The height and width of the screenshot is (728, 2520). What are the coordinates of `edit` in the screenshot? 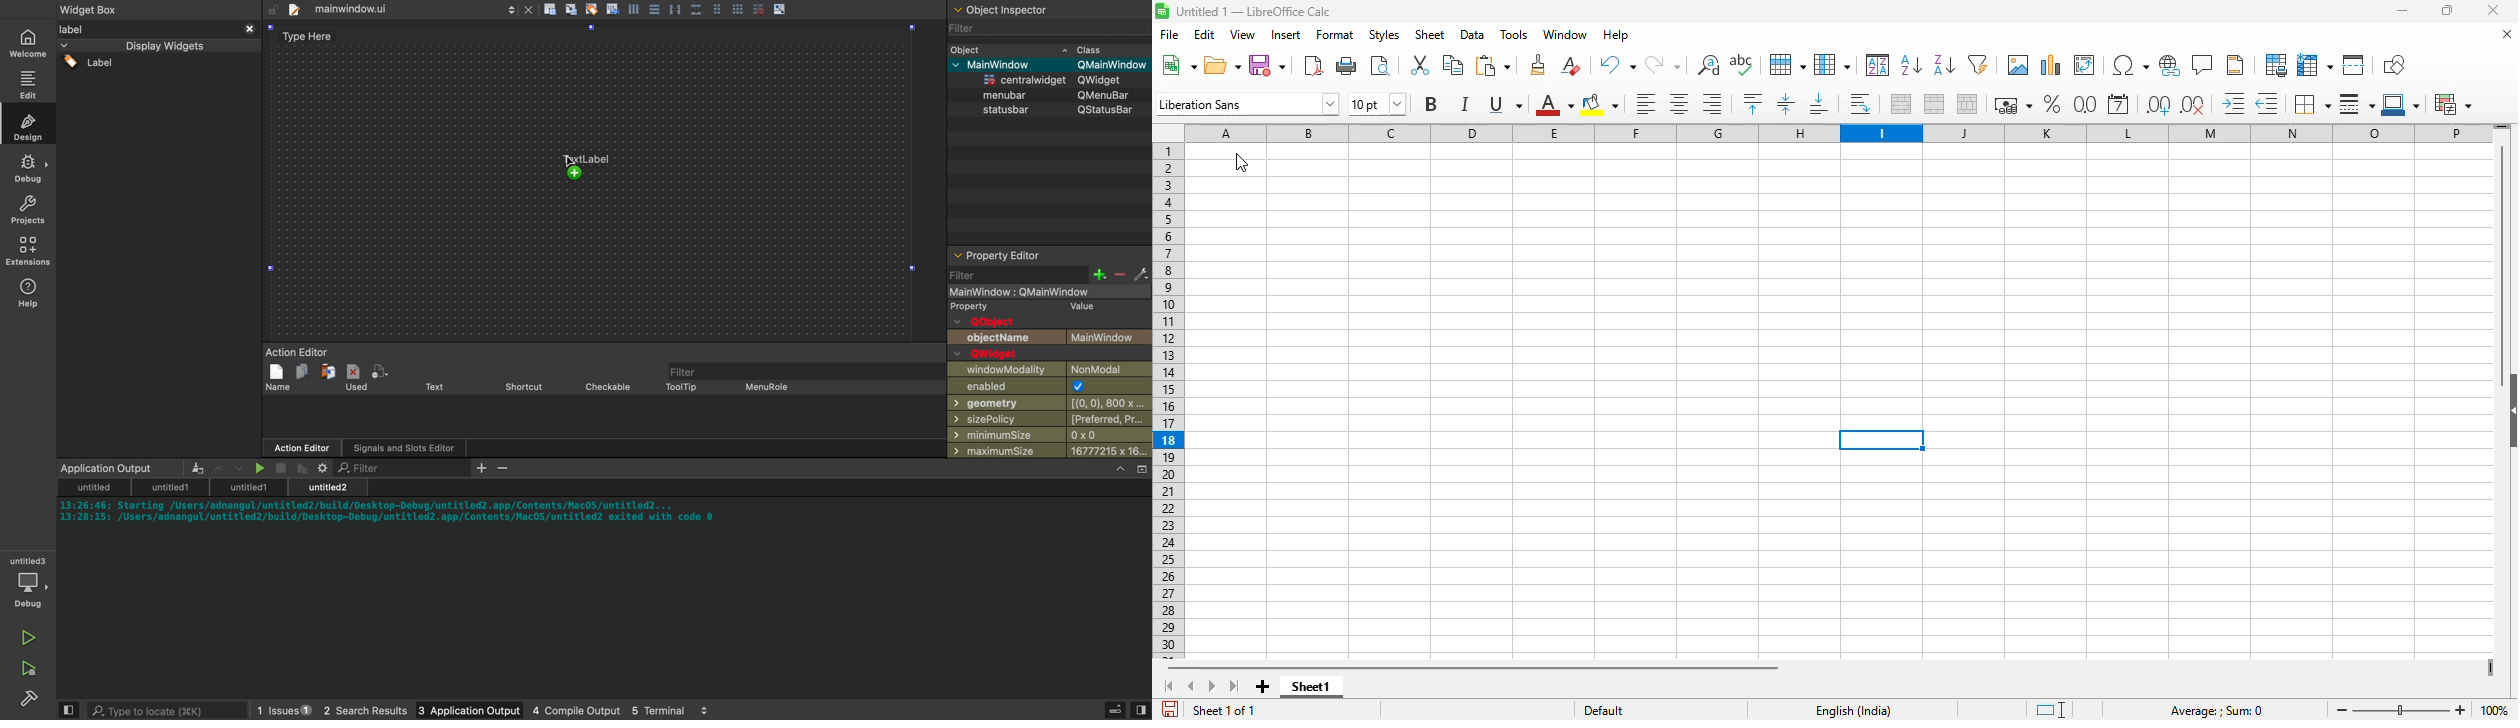 It's located at (1204, 35).